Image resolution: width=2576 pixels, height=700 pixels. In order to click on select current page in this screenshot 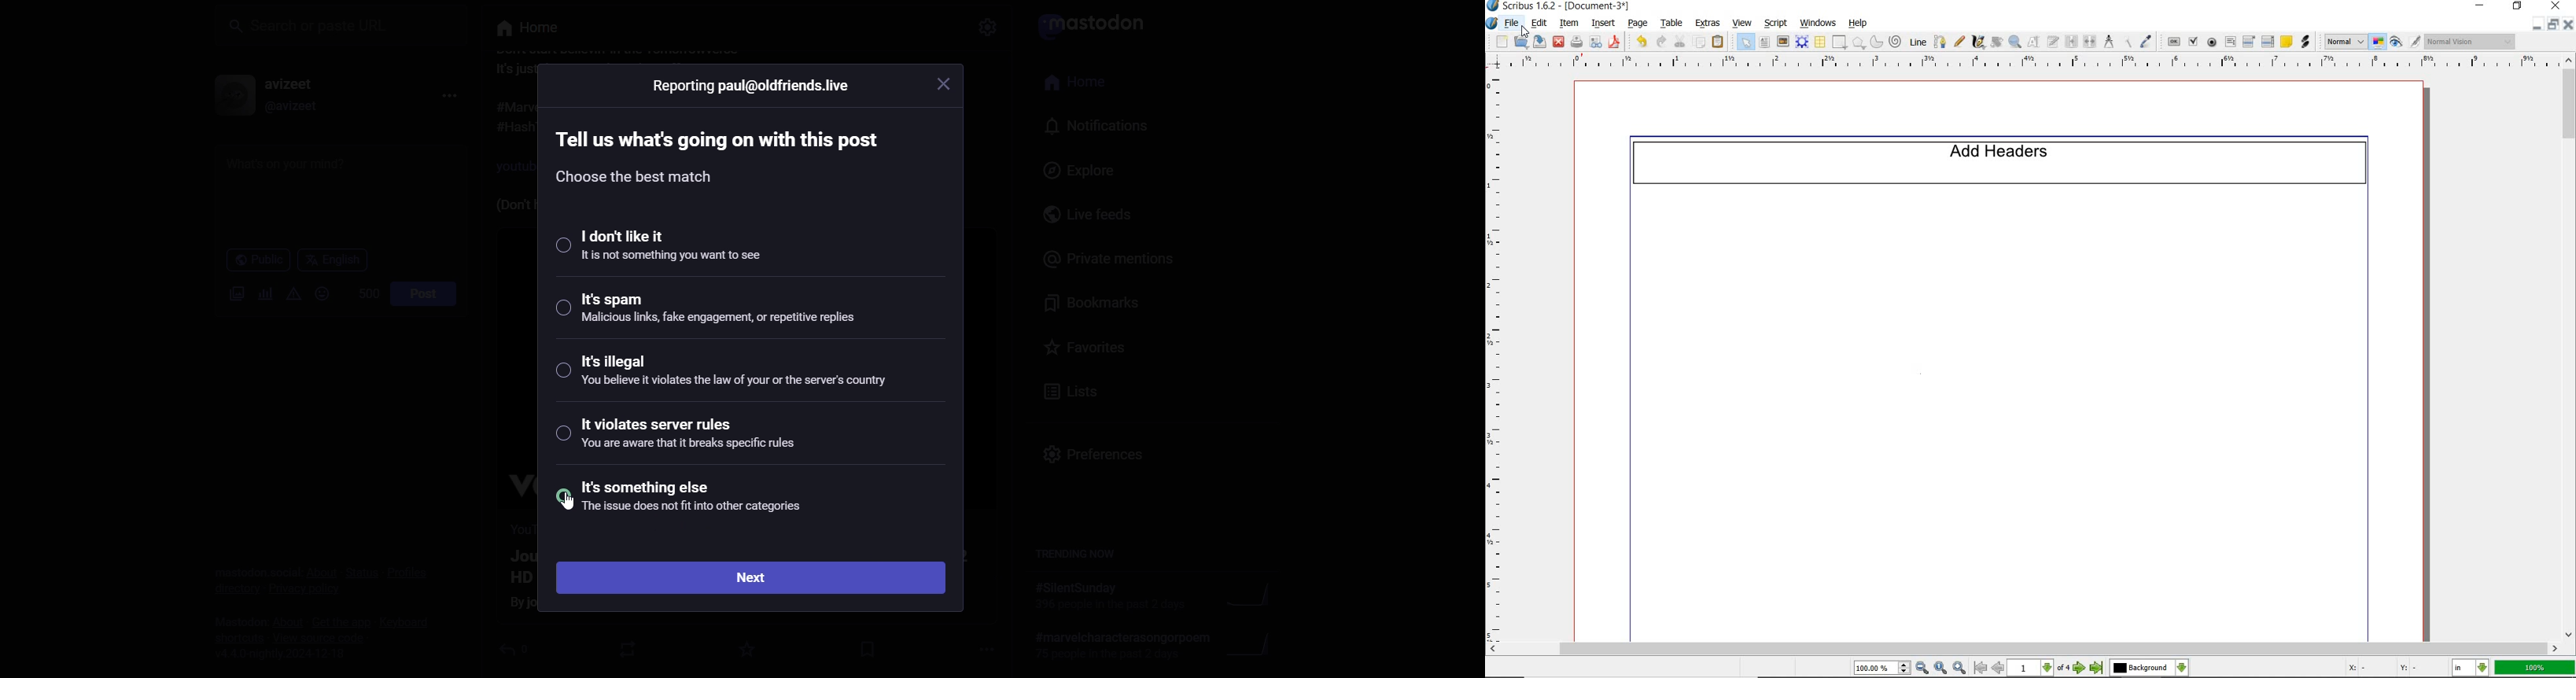, I will do `click(2040, 668)`.